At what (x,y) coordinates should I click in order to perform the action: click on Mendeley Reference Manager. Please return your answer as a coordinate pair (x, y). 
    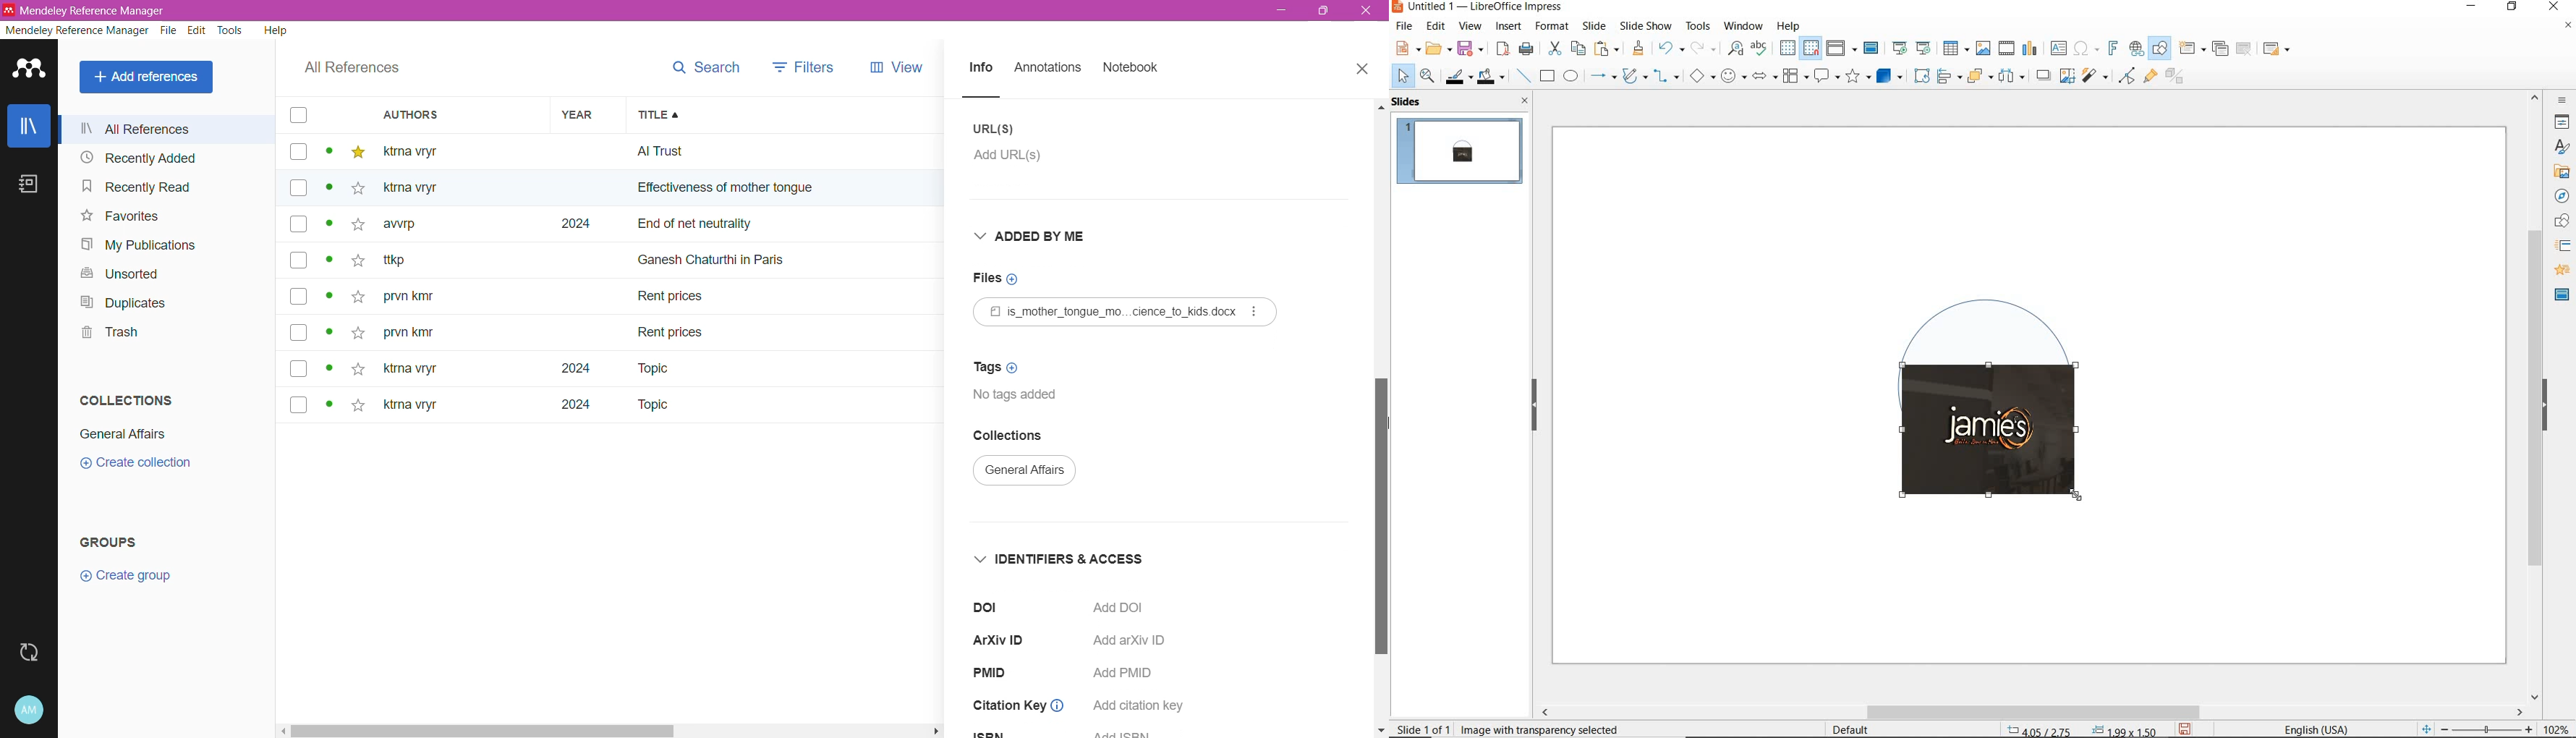
    Looking at the image, I should click on (77, 30).